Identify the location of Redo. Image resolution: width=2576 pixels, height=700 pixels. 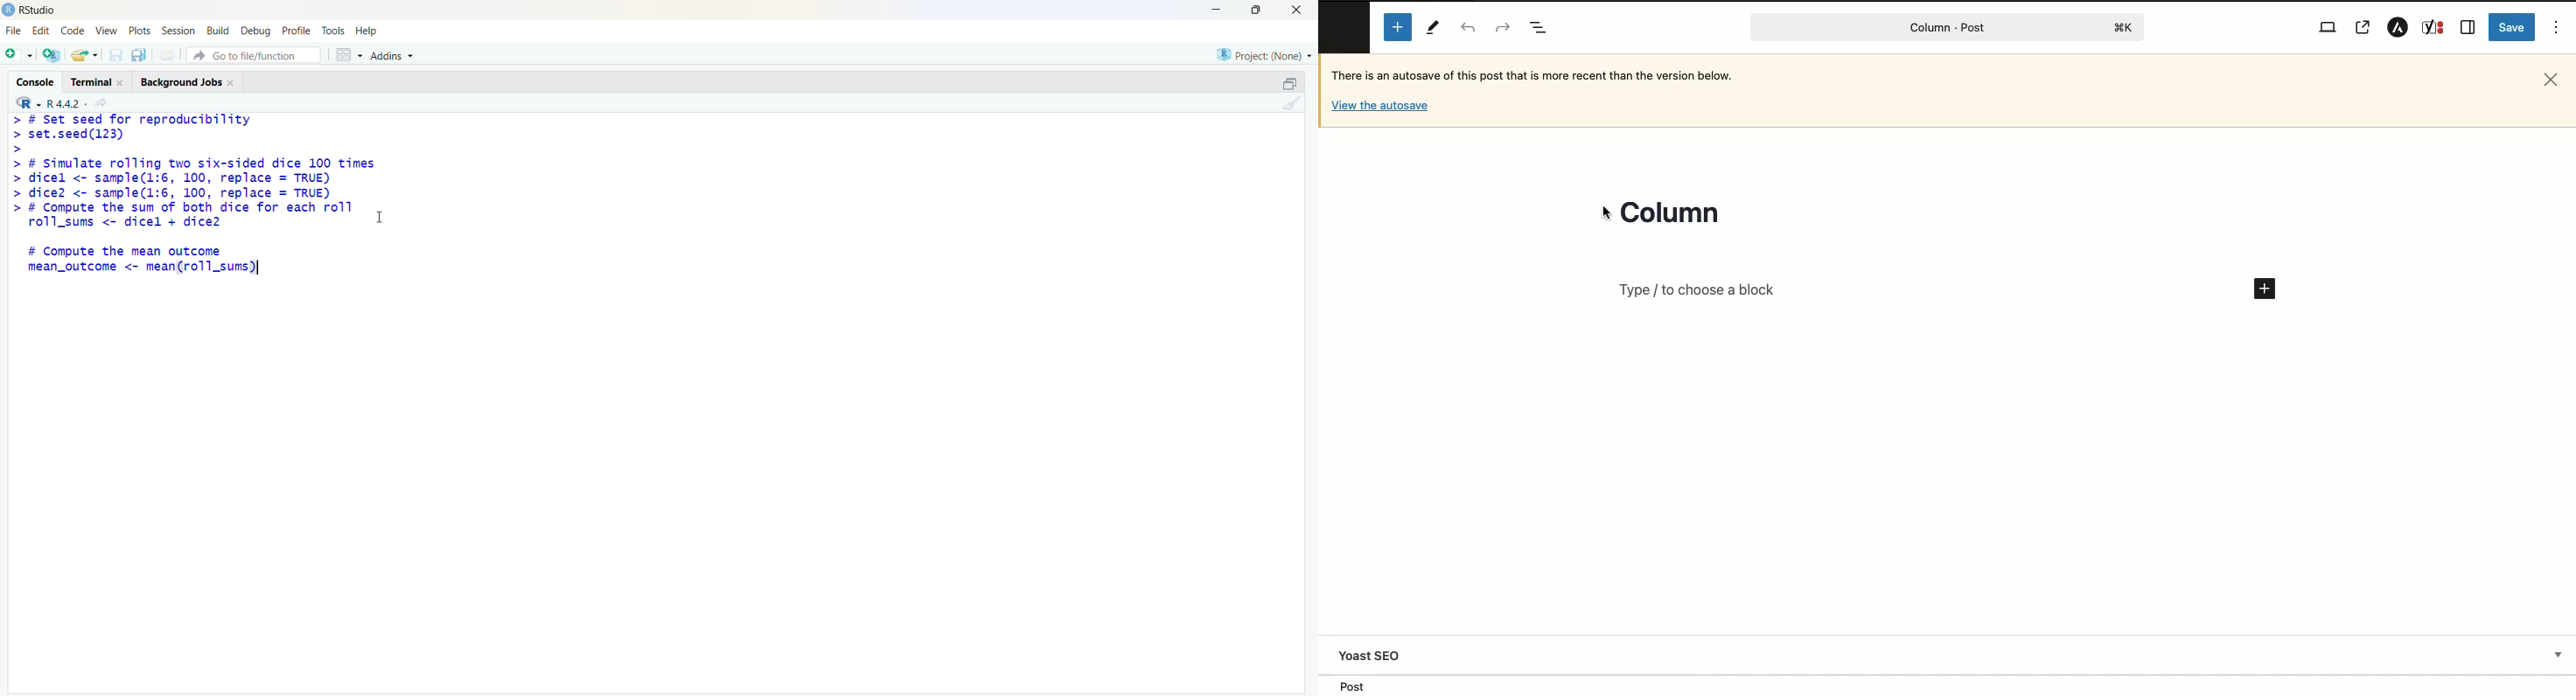
(1504, 27).